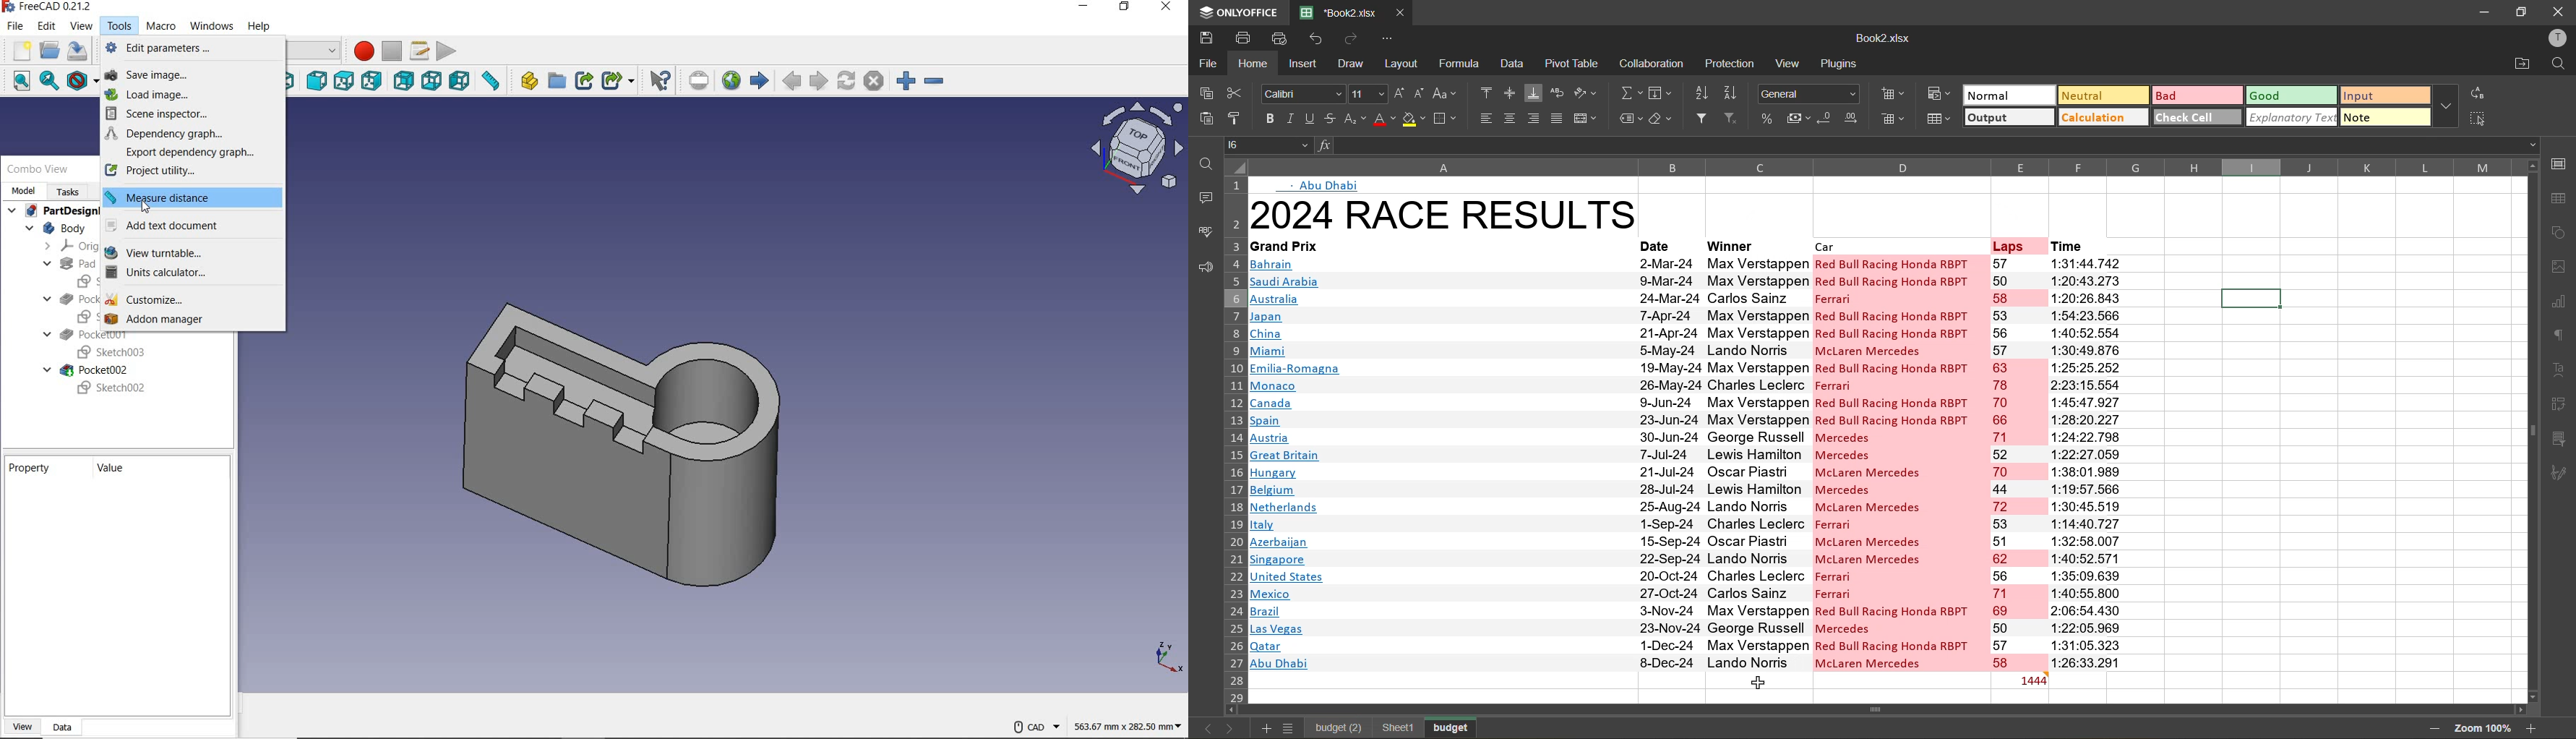 The width and height of the screenshot is (2576, 756). What do you see at coordinates (1800, 119) in the screenshot?
I see `accounting` at bounding box center [1800, 119].